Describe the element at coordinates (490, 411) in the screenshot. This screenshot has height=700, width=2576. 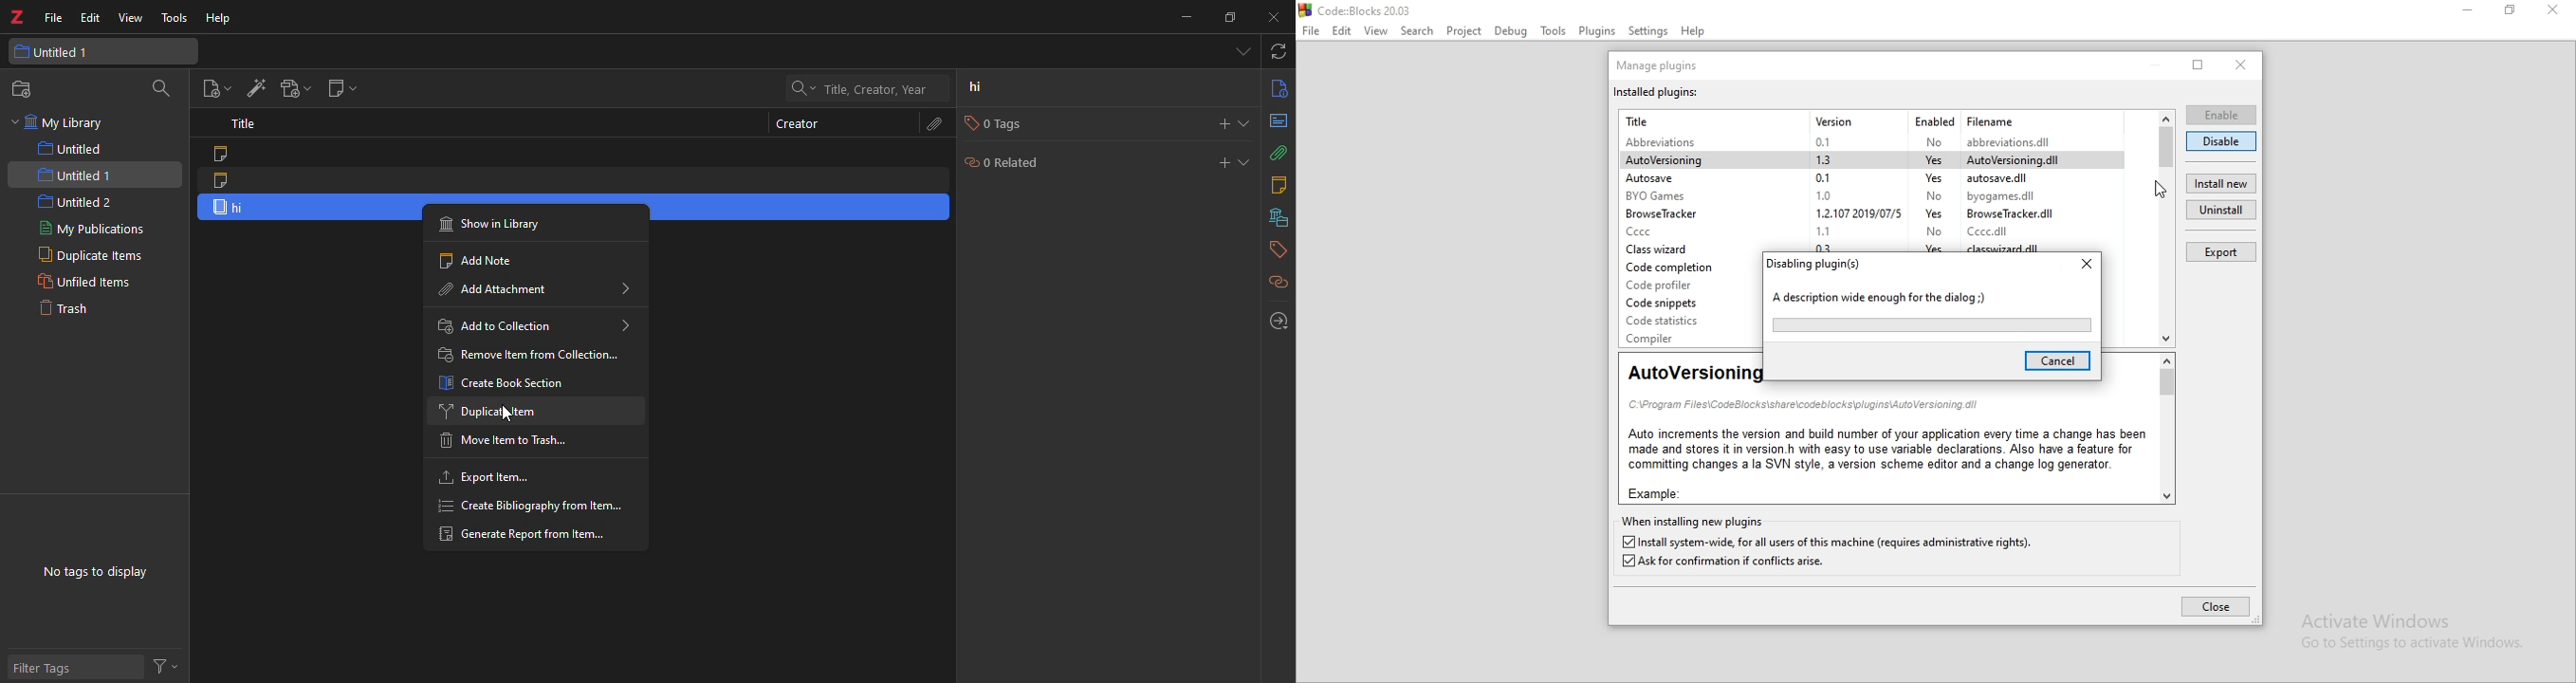
I see `duplicate item` at that location.